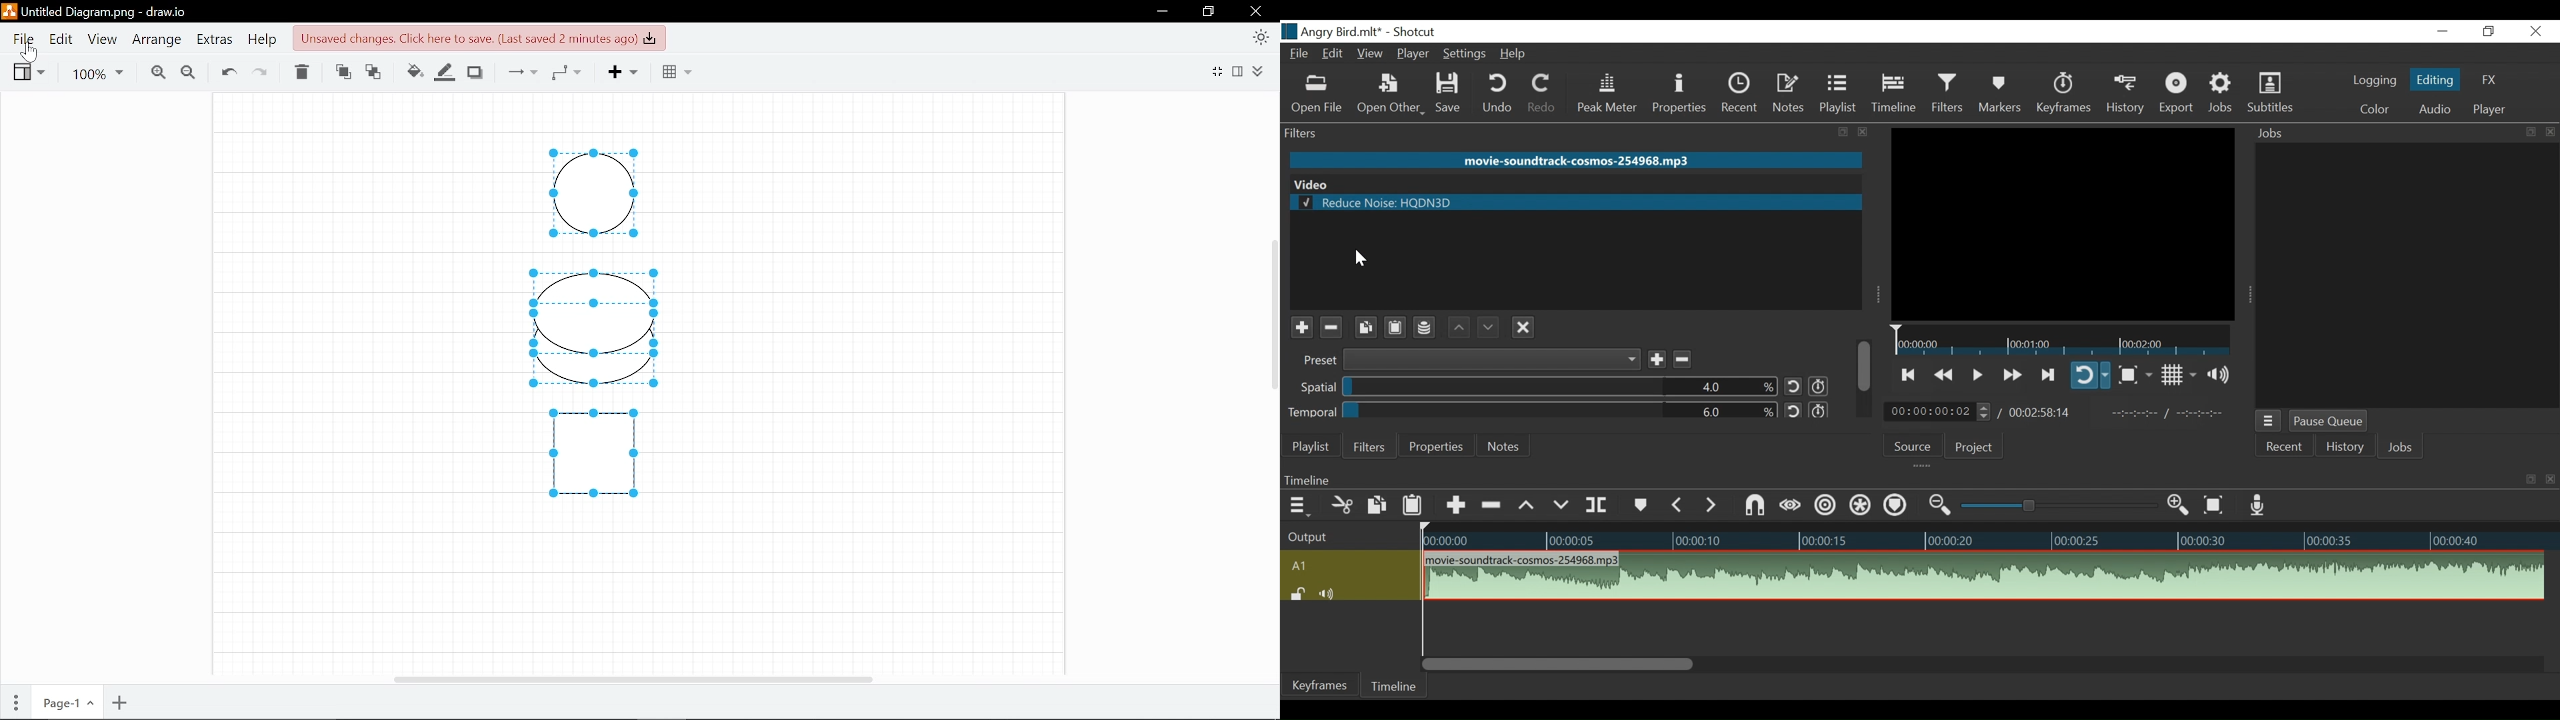 The width and height of the screenshot is (2576, 728). I want to click on Timeline, so click(1894, 93).